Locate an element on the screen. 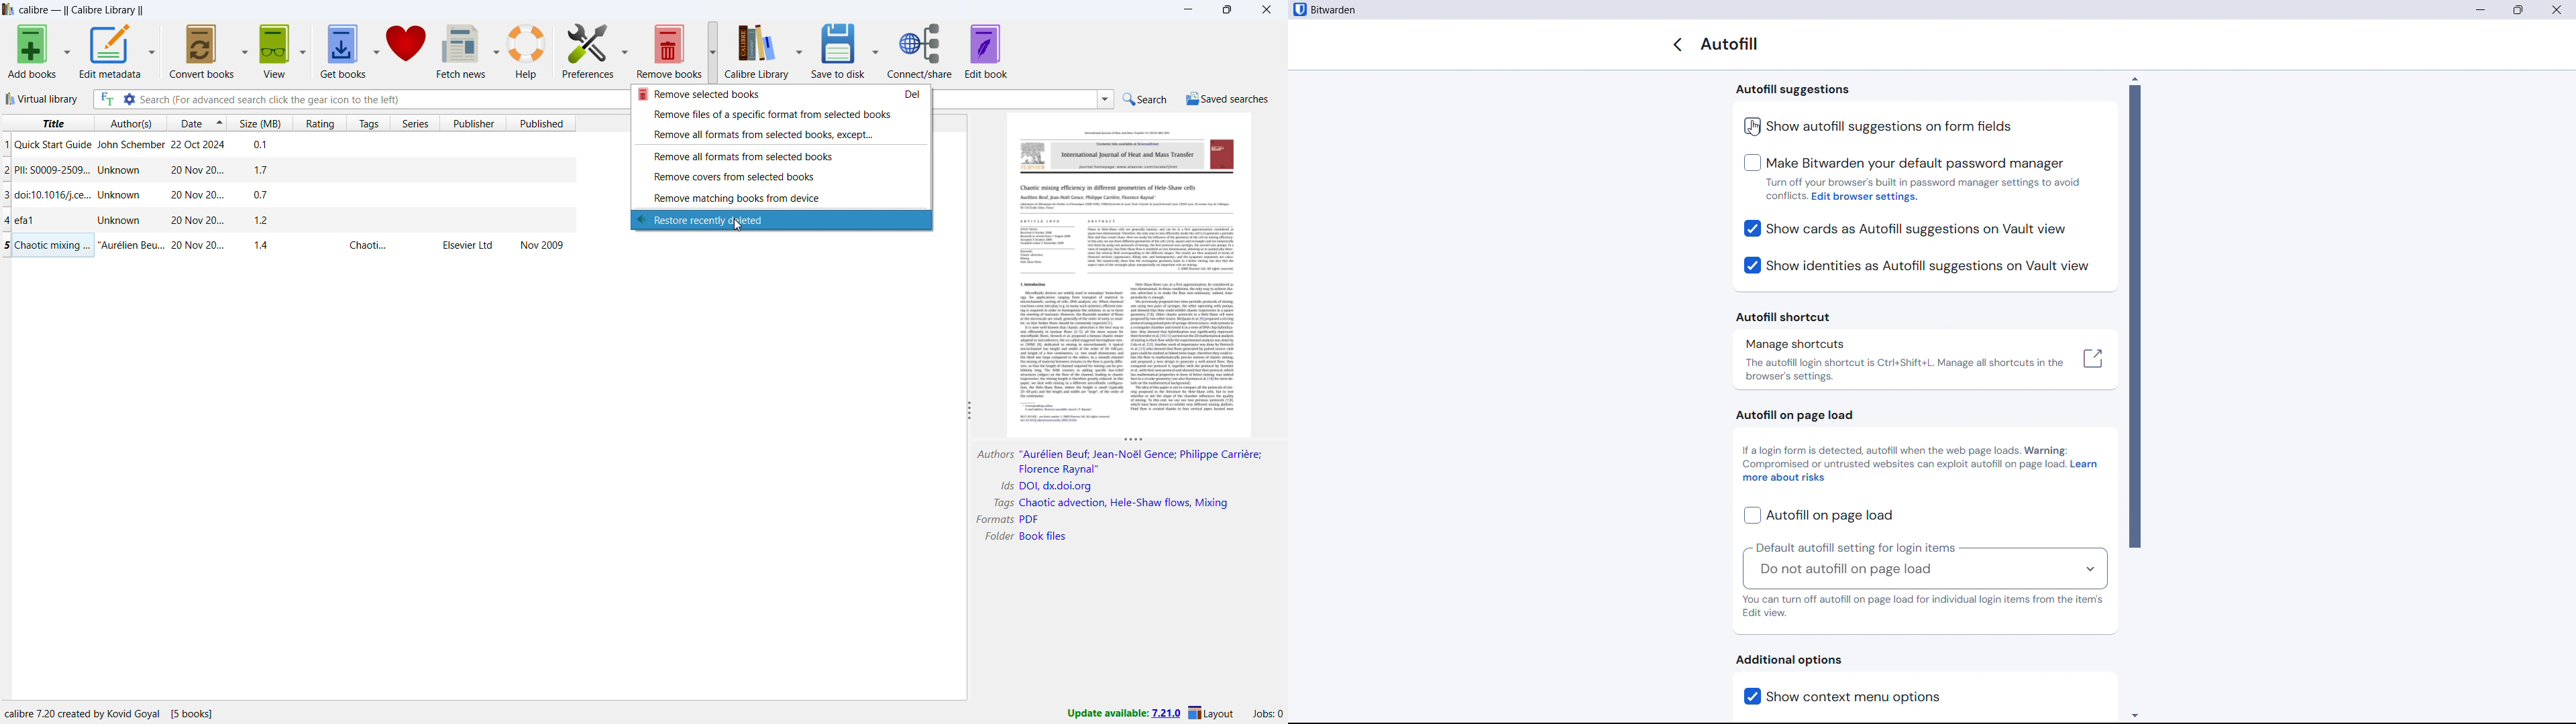 This screenshot has width=2576, height=728. calibre library is located at coordinates (756, 50).